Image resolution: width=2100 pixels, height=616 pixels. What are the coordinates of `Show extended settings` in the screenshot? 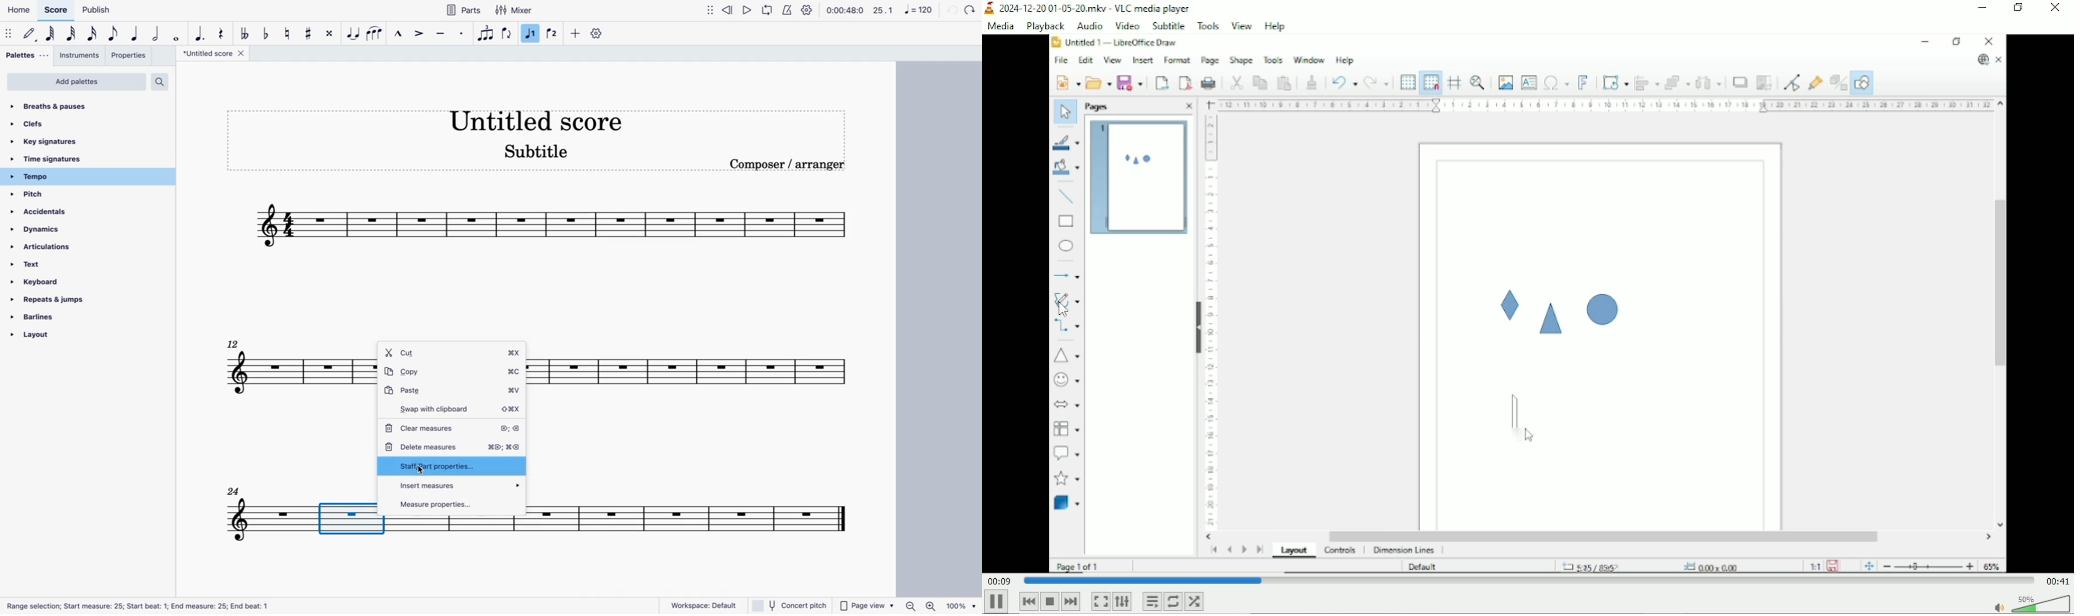 It's located at (1123, 601).